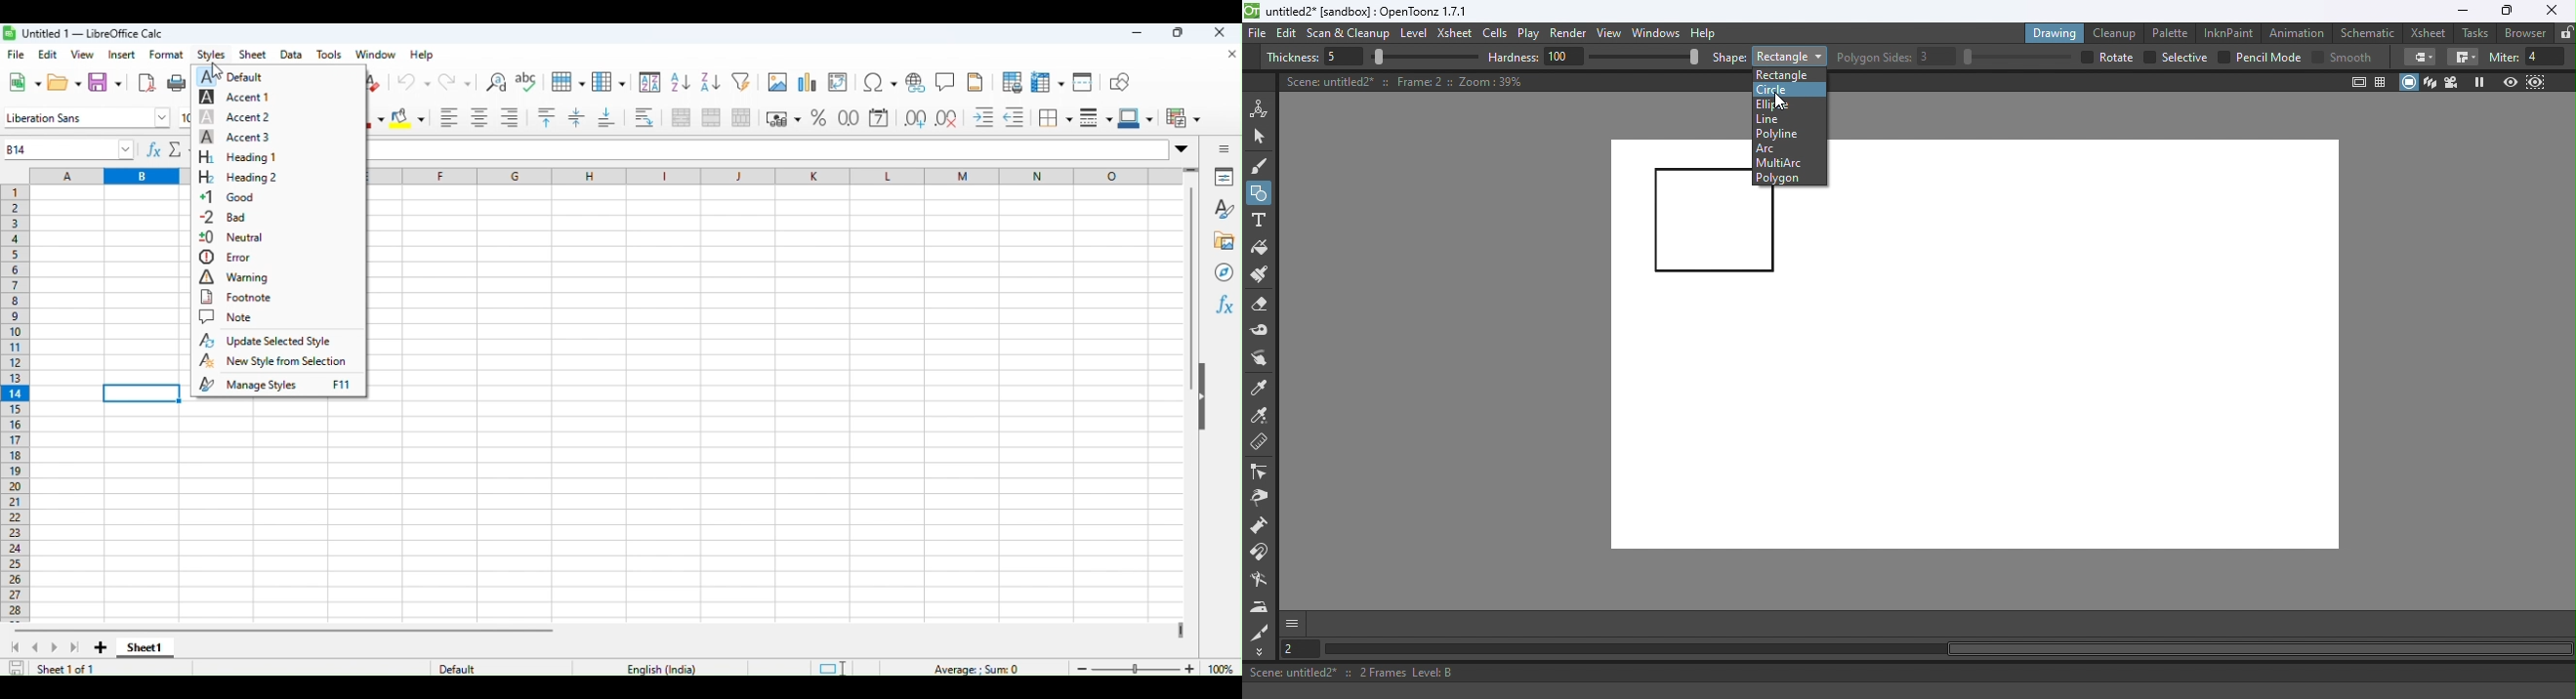  I want to click on Sort , so click(650, 83).